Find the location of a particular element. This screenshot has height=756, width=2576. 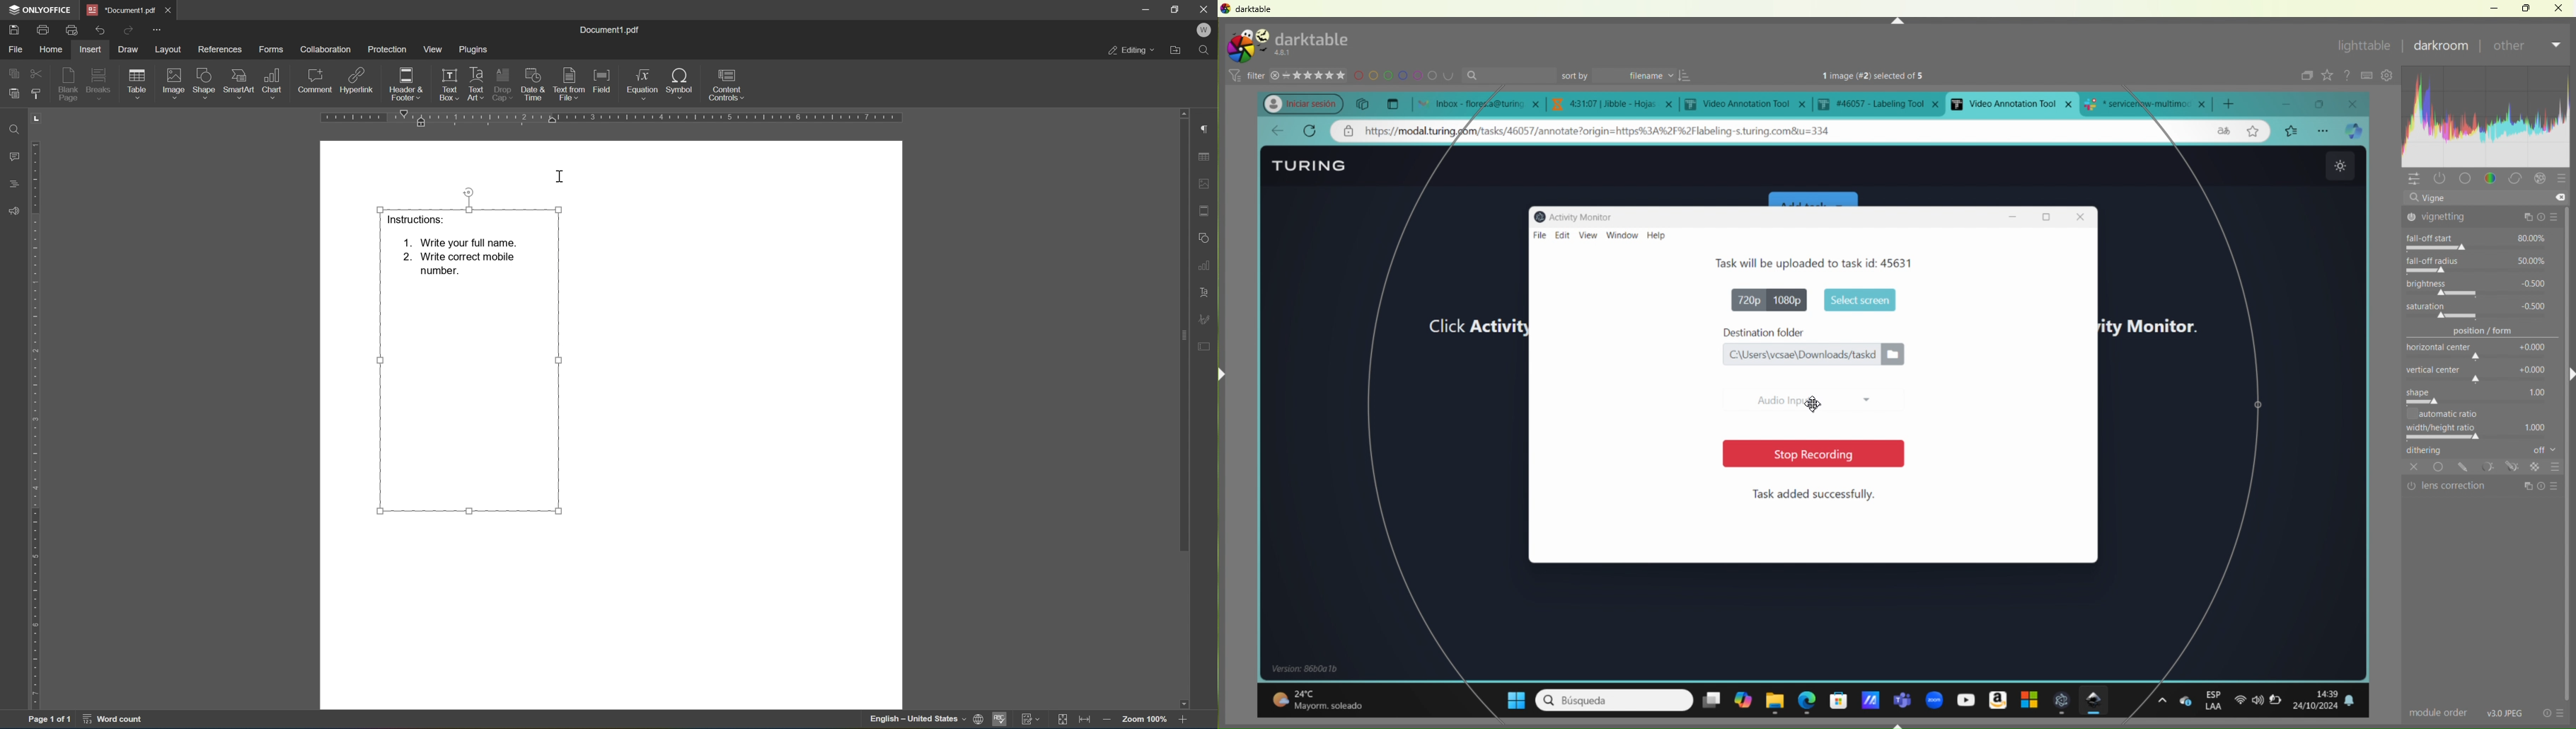

windows is located at coordinates (1508, 698).